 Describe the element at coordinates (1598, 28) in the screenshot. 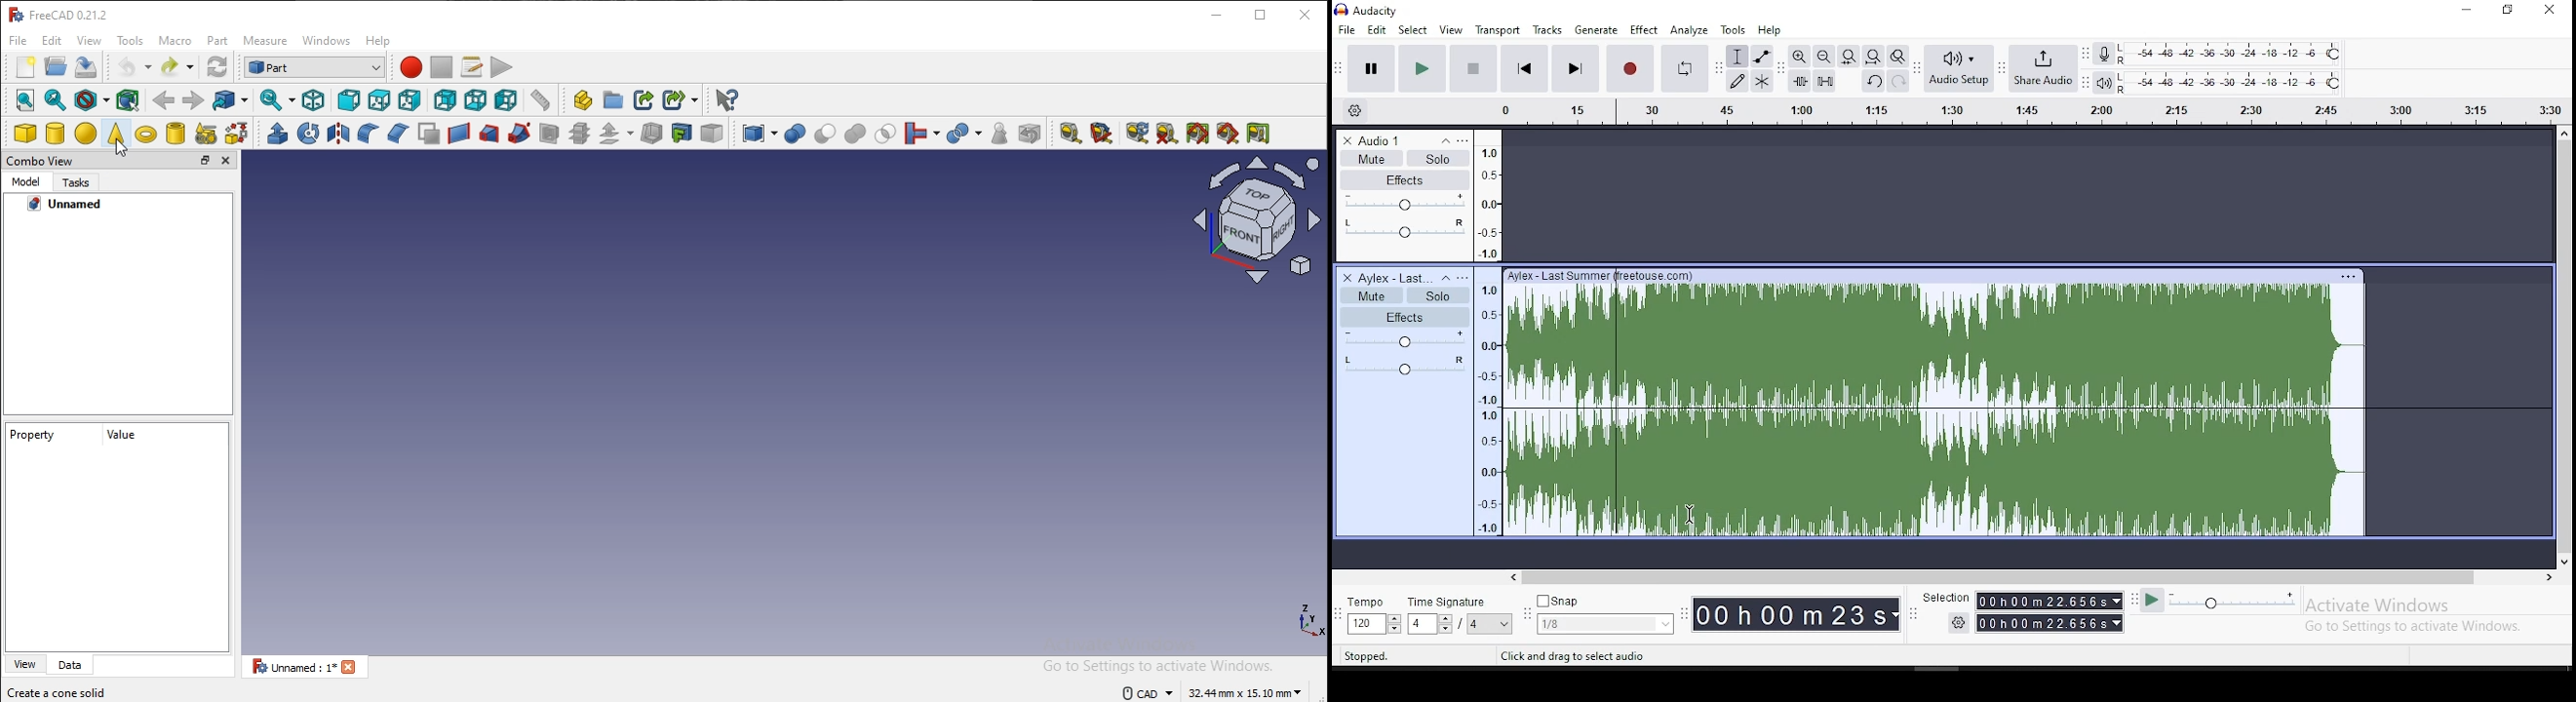

I see `generate` at that location.